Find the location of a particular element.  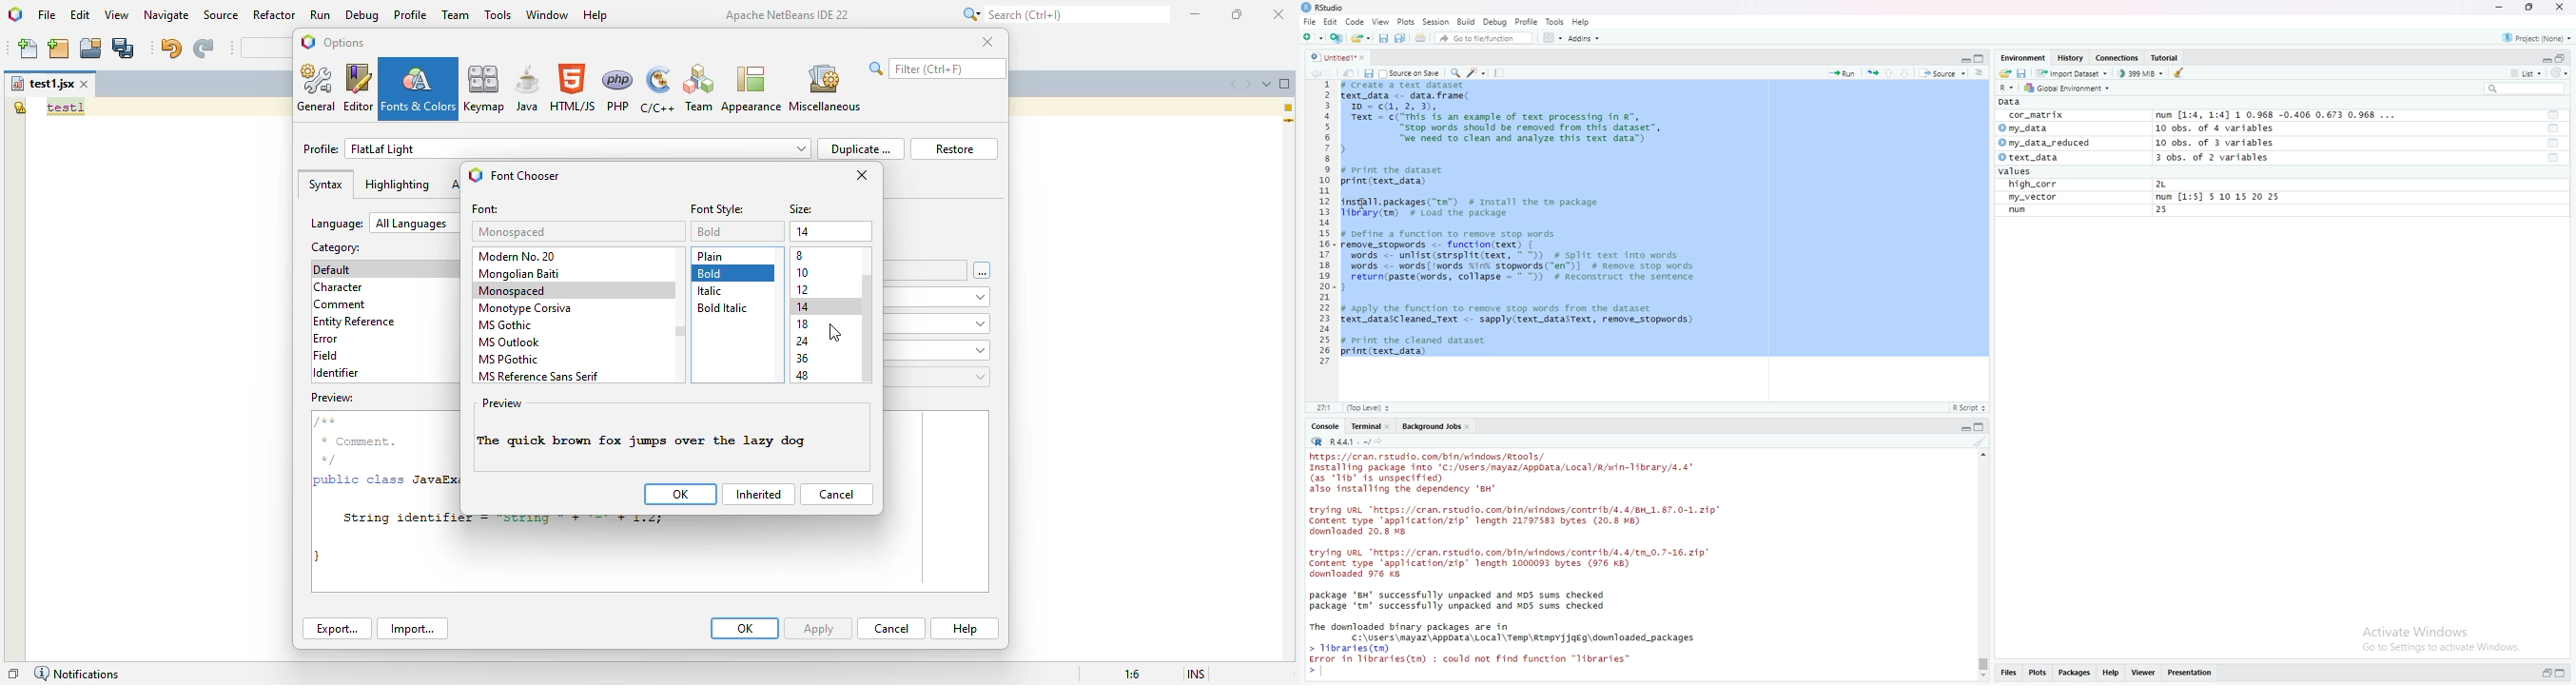

search is located at coordinates (2526, 88).